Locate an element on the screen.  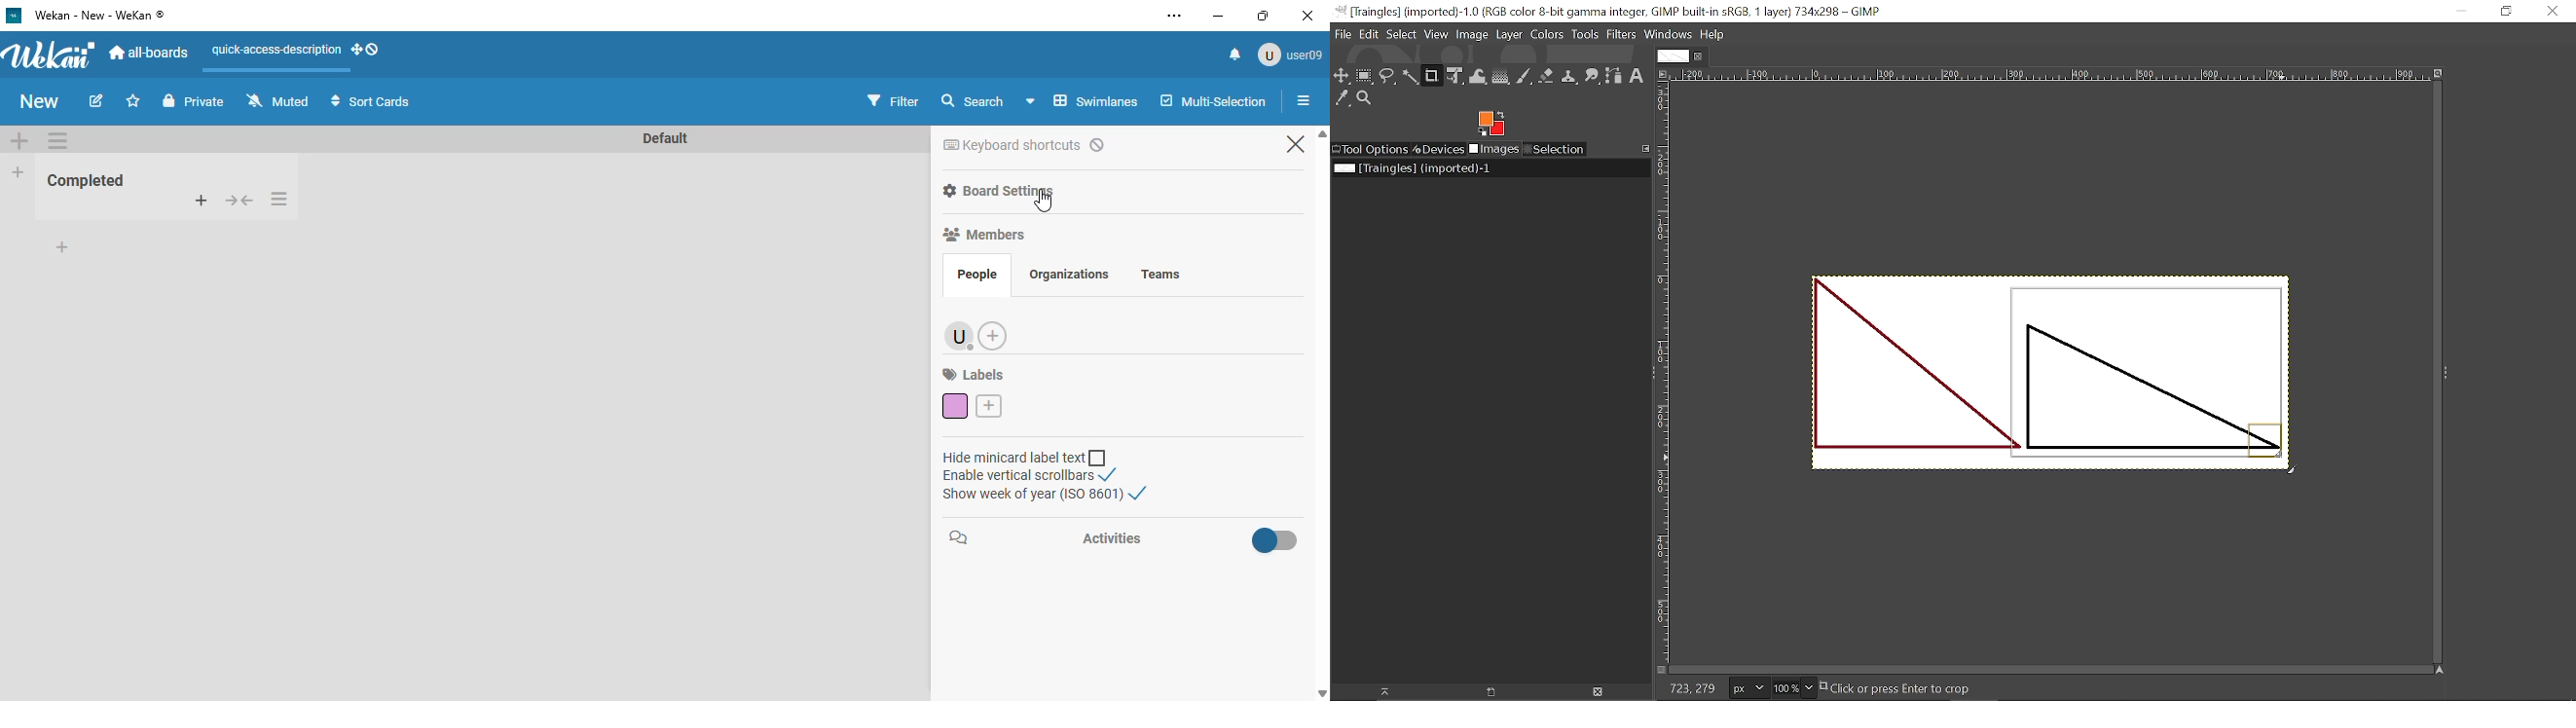
layer is located at coordinates (1509, 36).